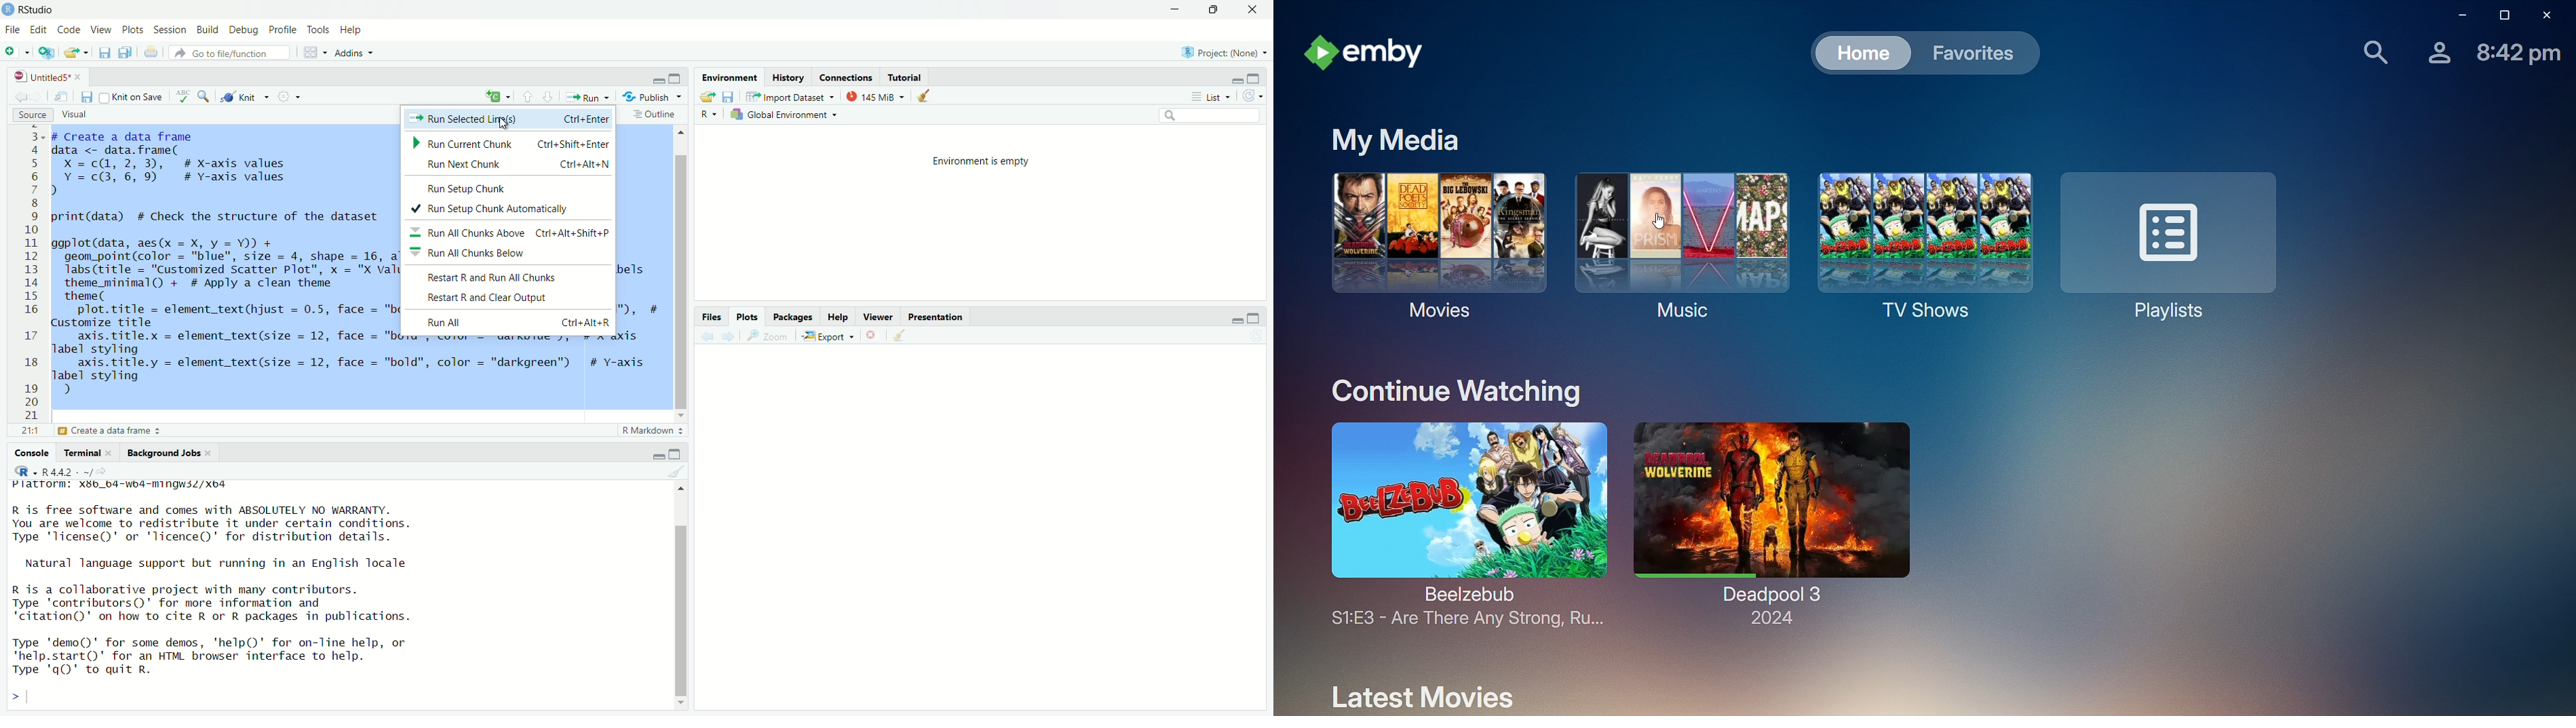 The height and width of the screenshot is (728, 2576). Describe the element at coordinates (728, 97) in the screenshot. I see `Save file` at that location.